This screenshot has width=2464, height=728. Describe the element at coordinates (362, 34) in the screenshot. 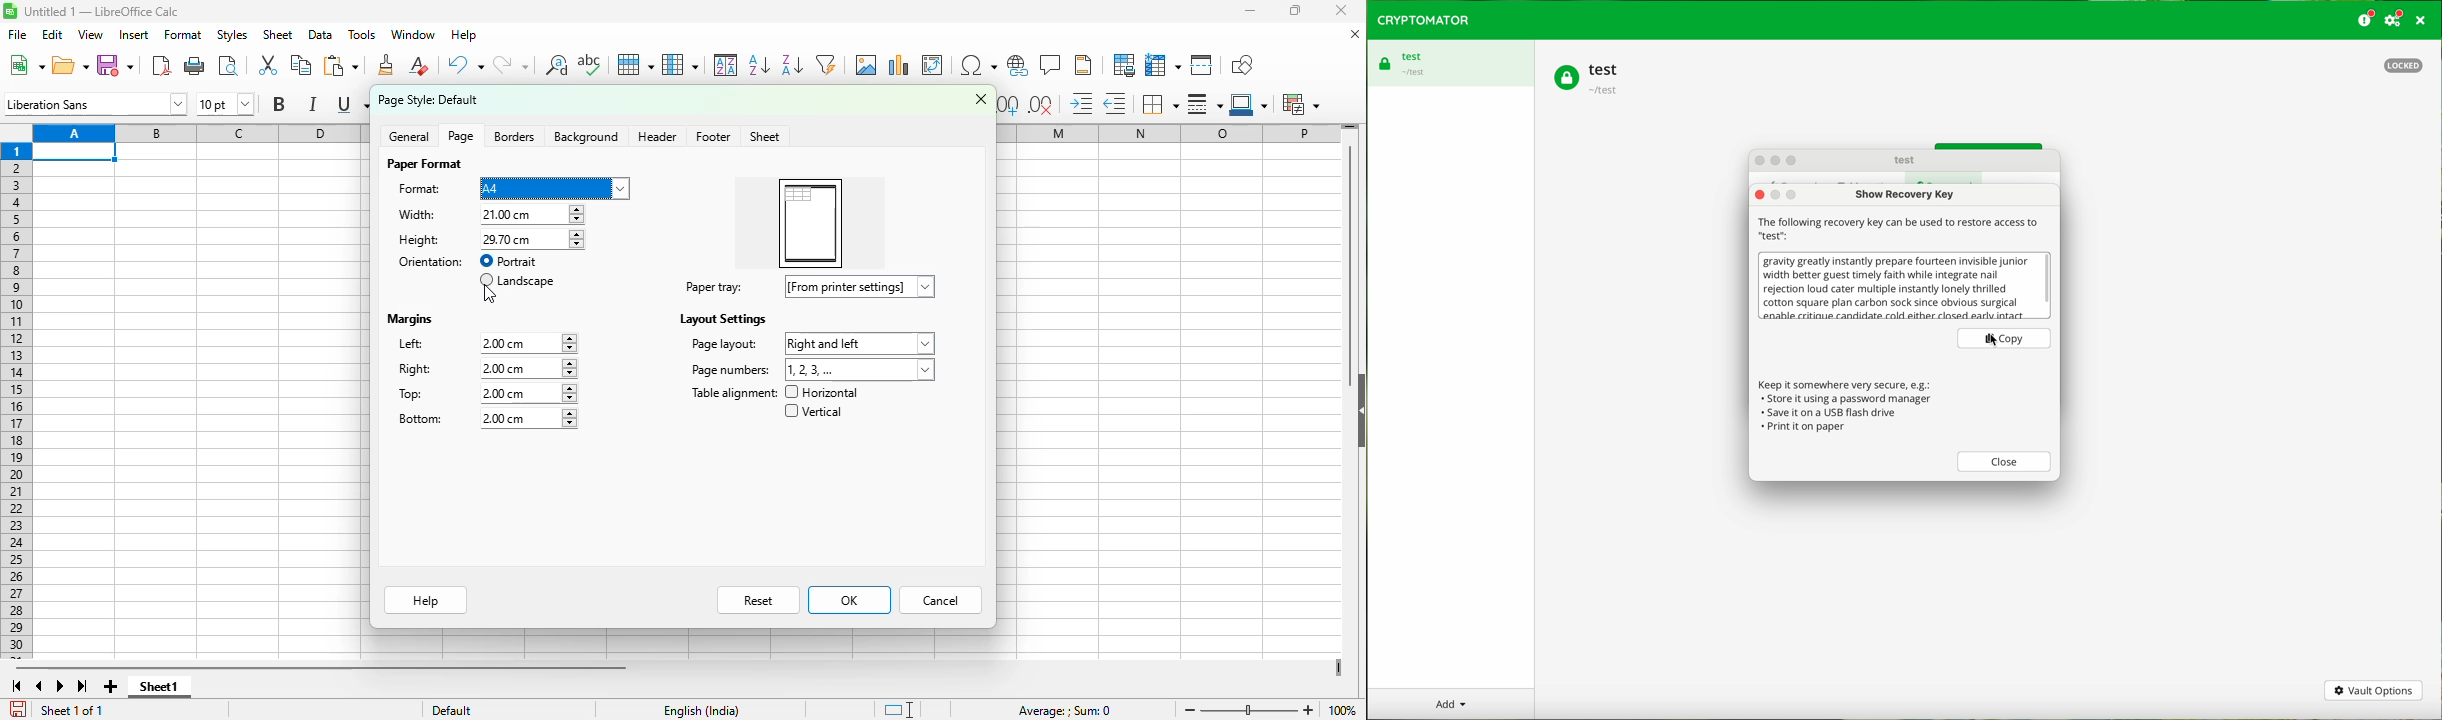

I see `tools` at that location.